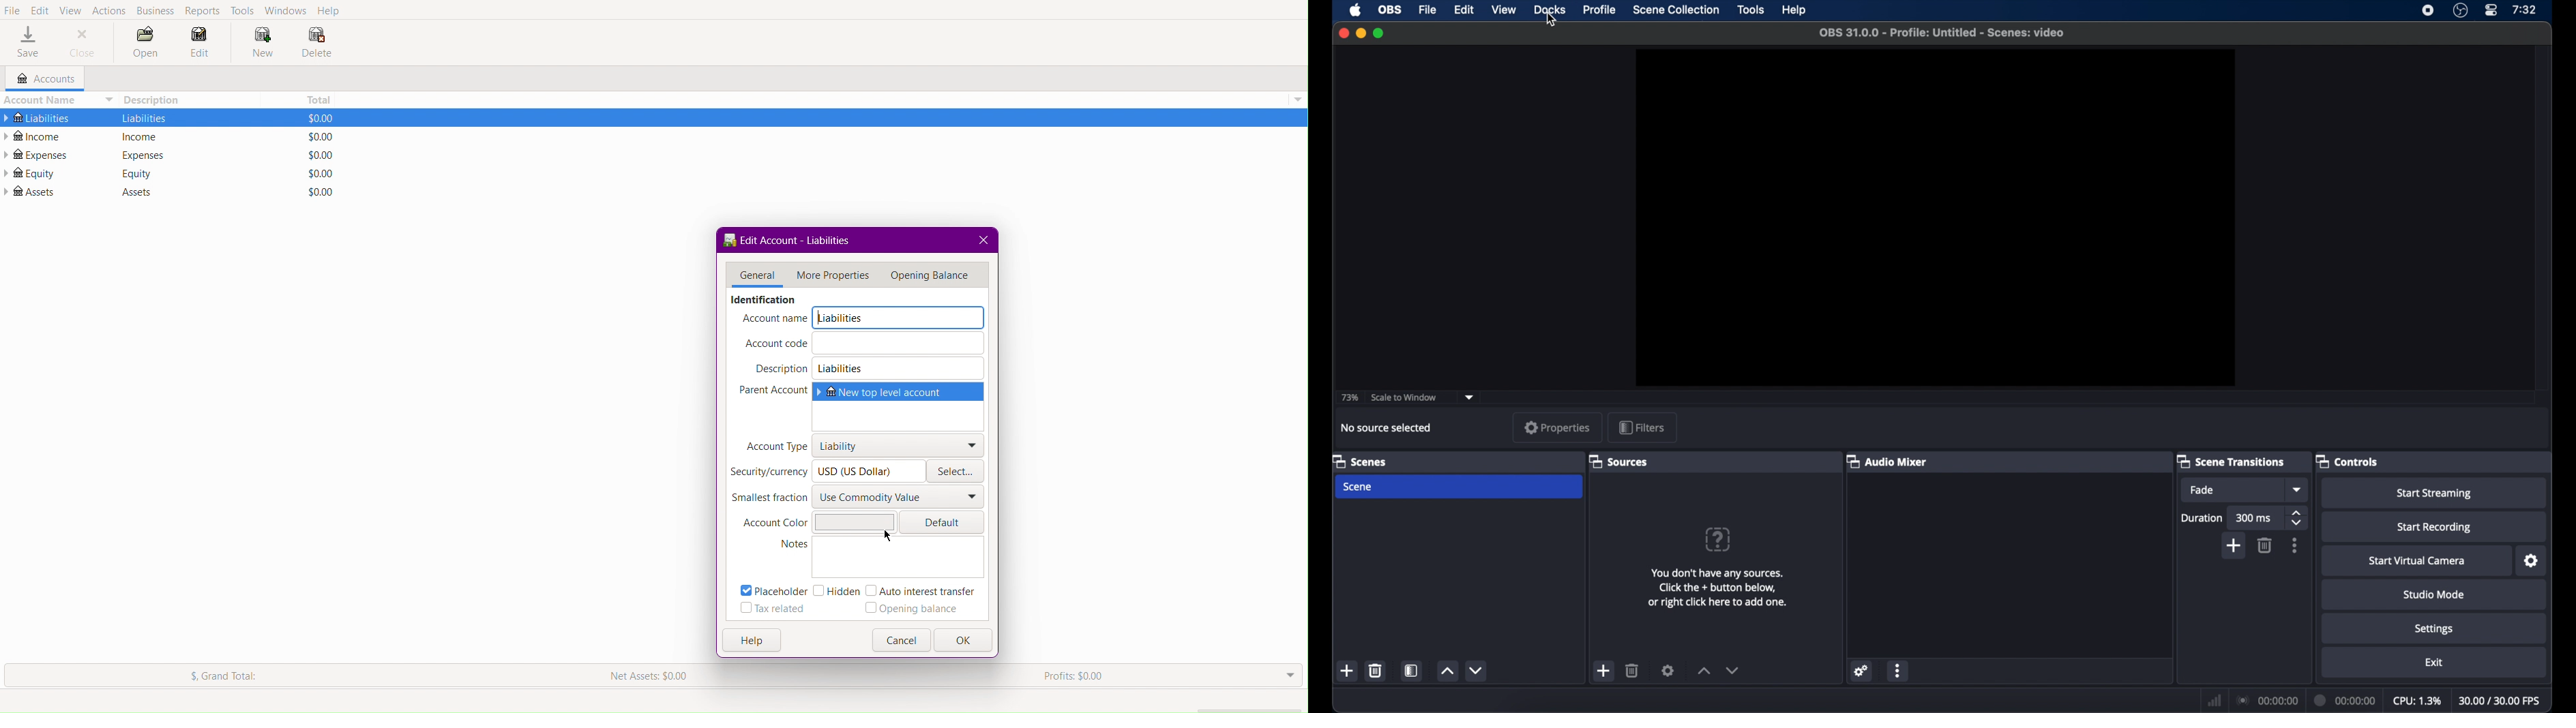  What do you see at coordinates (776, 446) in the screenshot?
I see `Account Type` at bounding box center [776, 446].